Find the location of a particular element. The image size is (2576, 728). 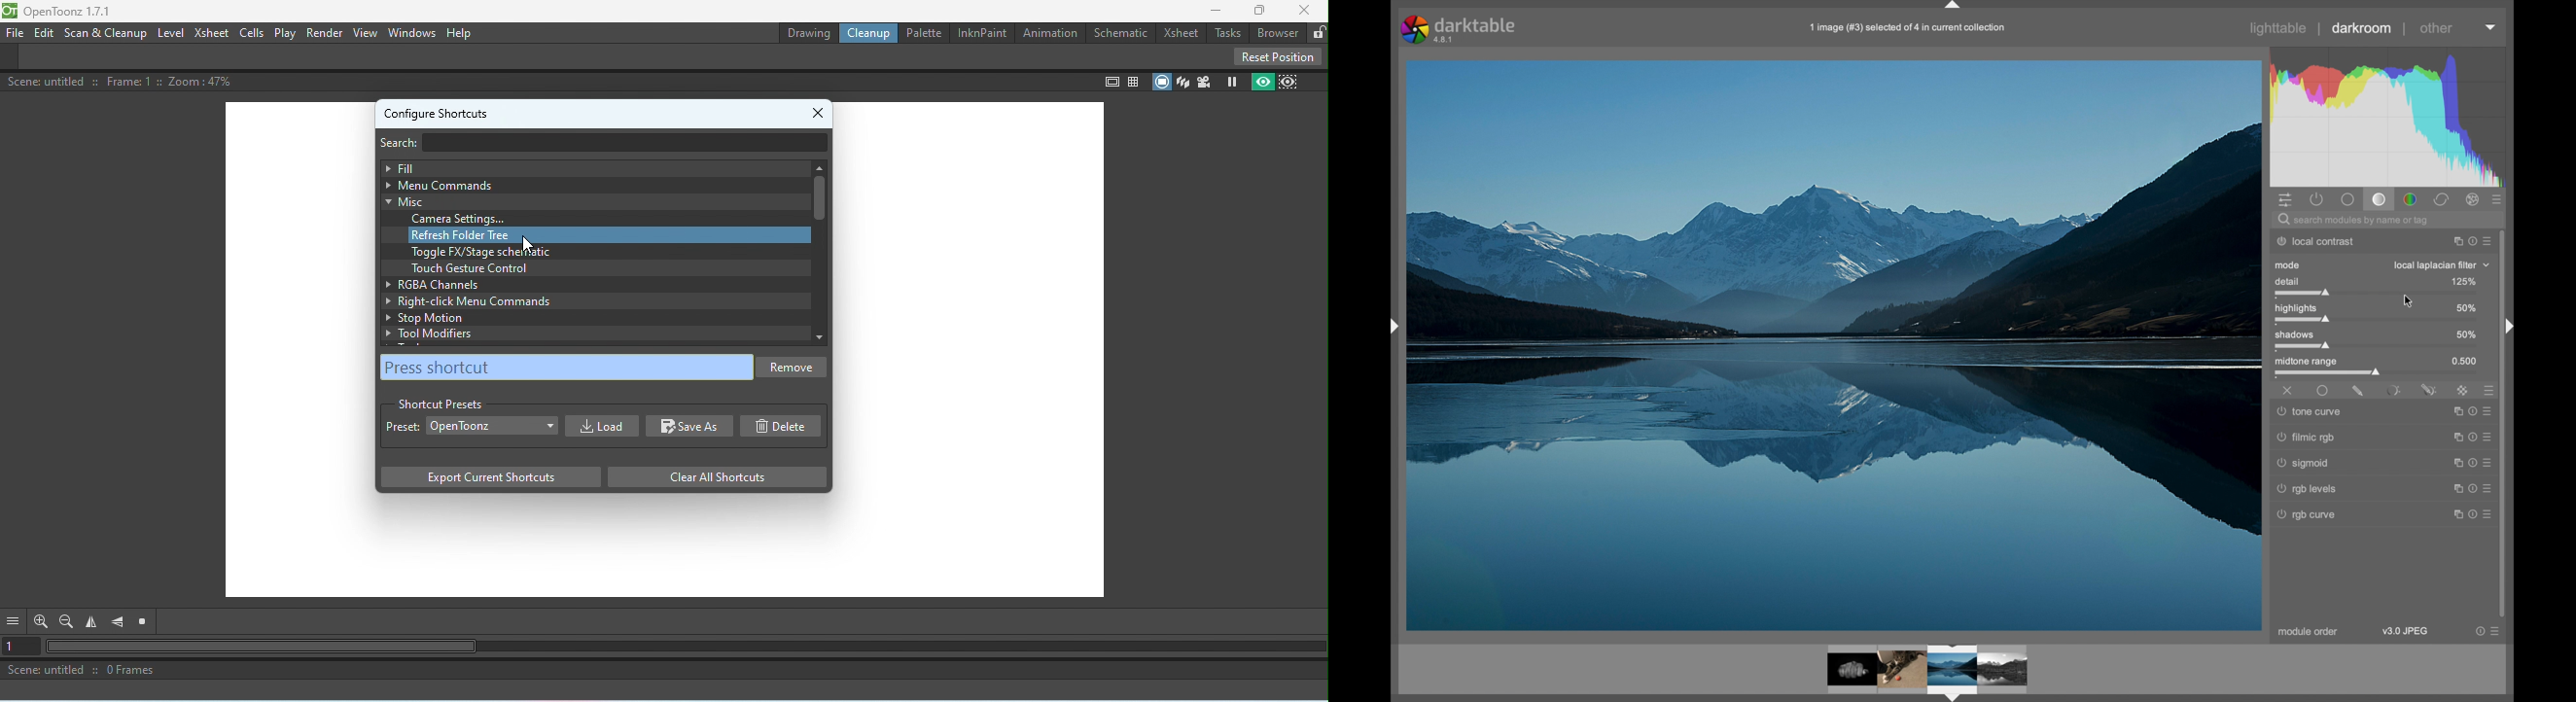

Set the current frame is located at coordinates (21, 648).